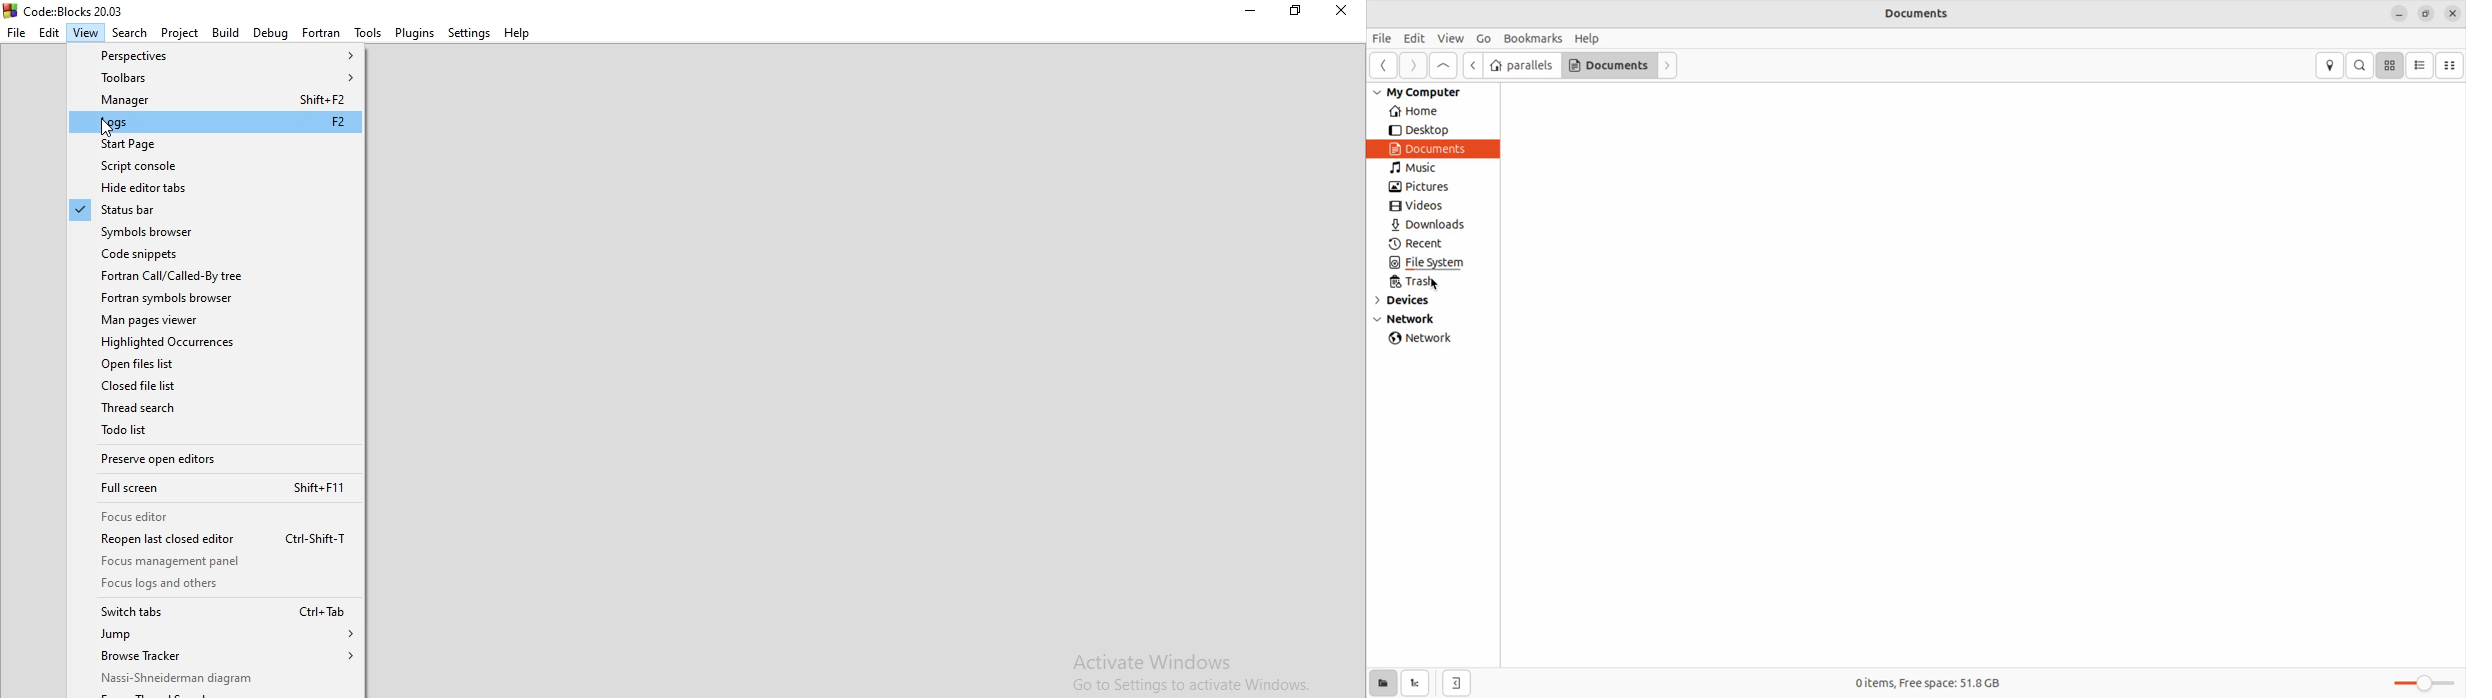 The image size is (2492, 700). I want to click on Forward, so click(1670, 66).